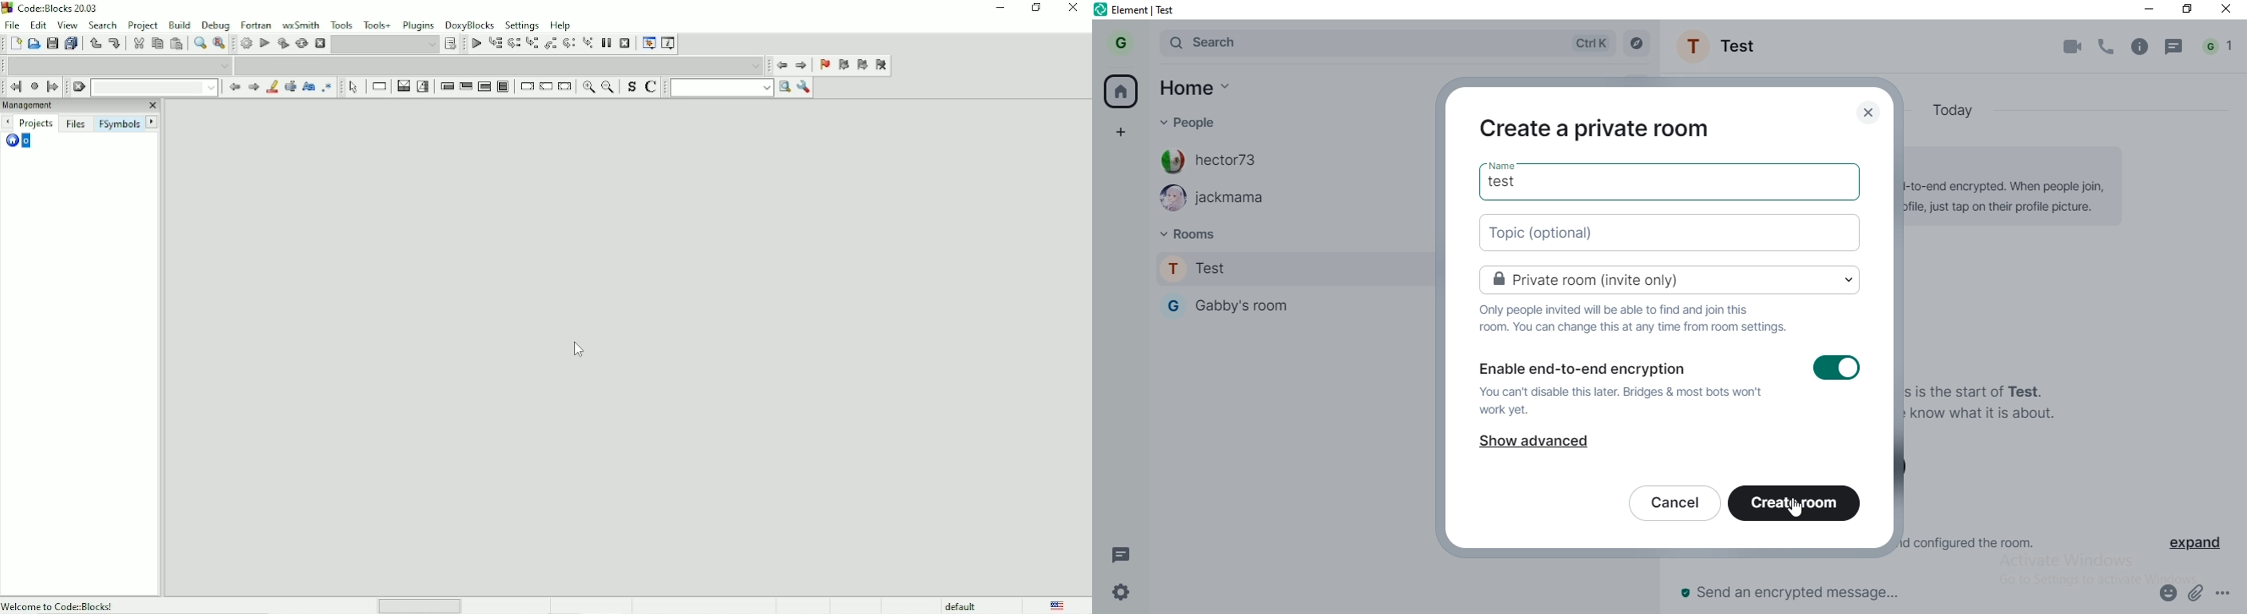 The height and width of the screenshot is (616, 2268). What do you see at coordinates (79, 87) in the screenshot?
I see `Clear` at bounding box center [79, 87].